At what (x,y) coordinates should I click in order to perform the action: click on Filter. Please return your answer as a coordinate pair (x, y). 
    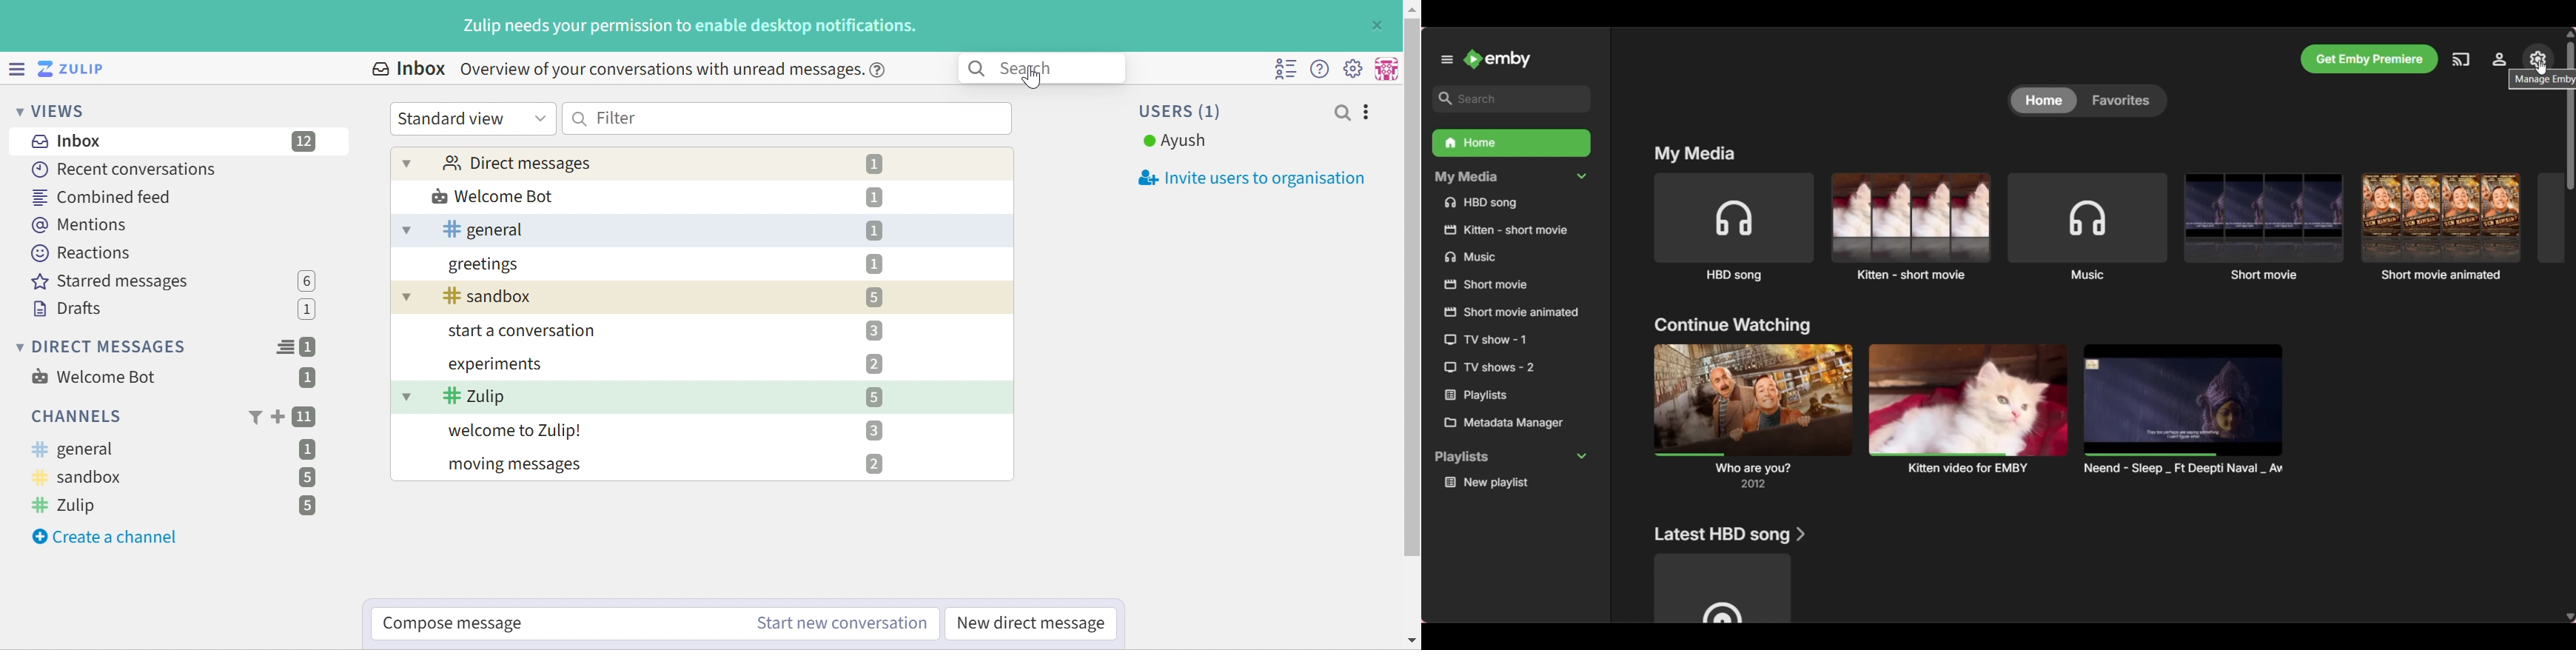
    Looking at the image, I should click on (787, 118).